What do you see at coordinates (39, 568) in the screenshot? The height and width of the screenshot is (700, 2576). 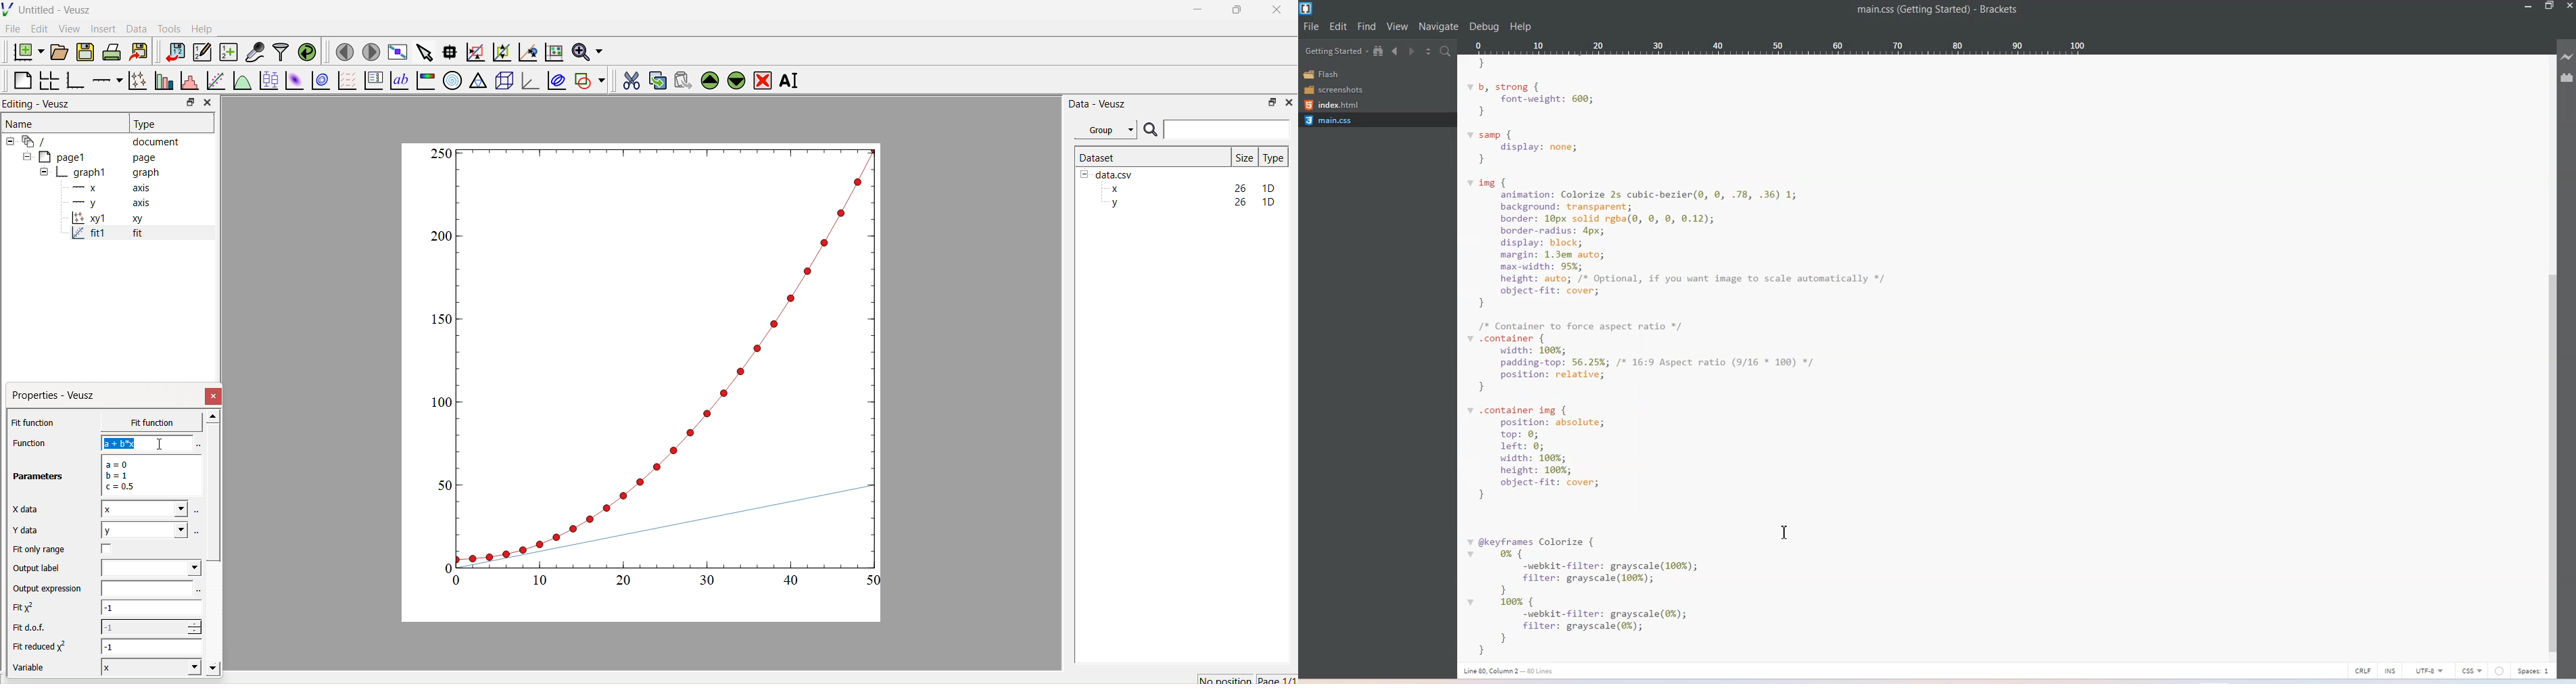 I see `Output label` at bounding box center [39, 568].